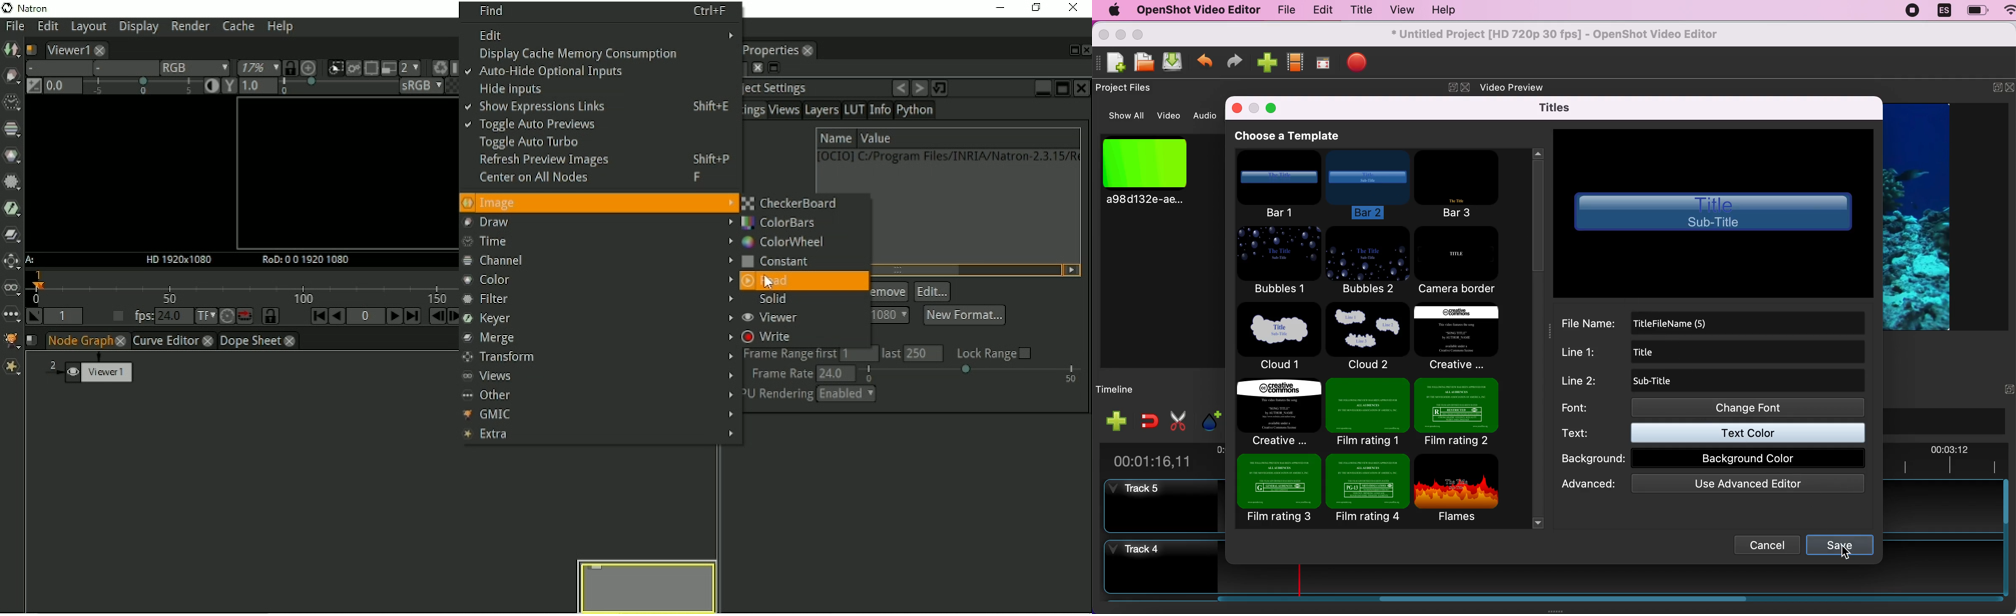 The image size is (2016, 616). I want to click on video, so click(1170, 114).